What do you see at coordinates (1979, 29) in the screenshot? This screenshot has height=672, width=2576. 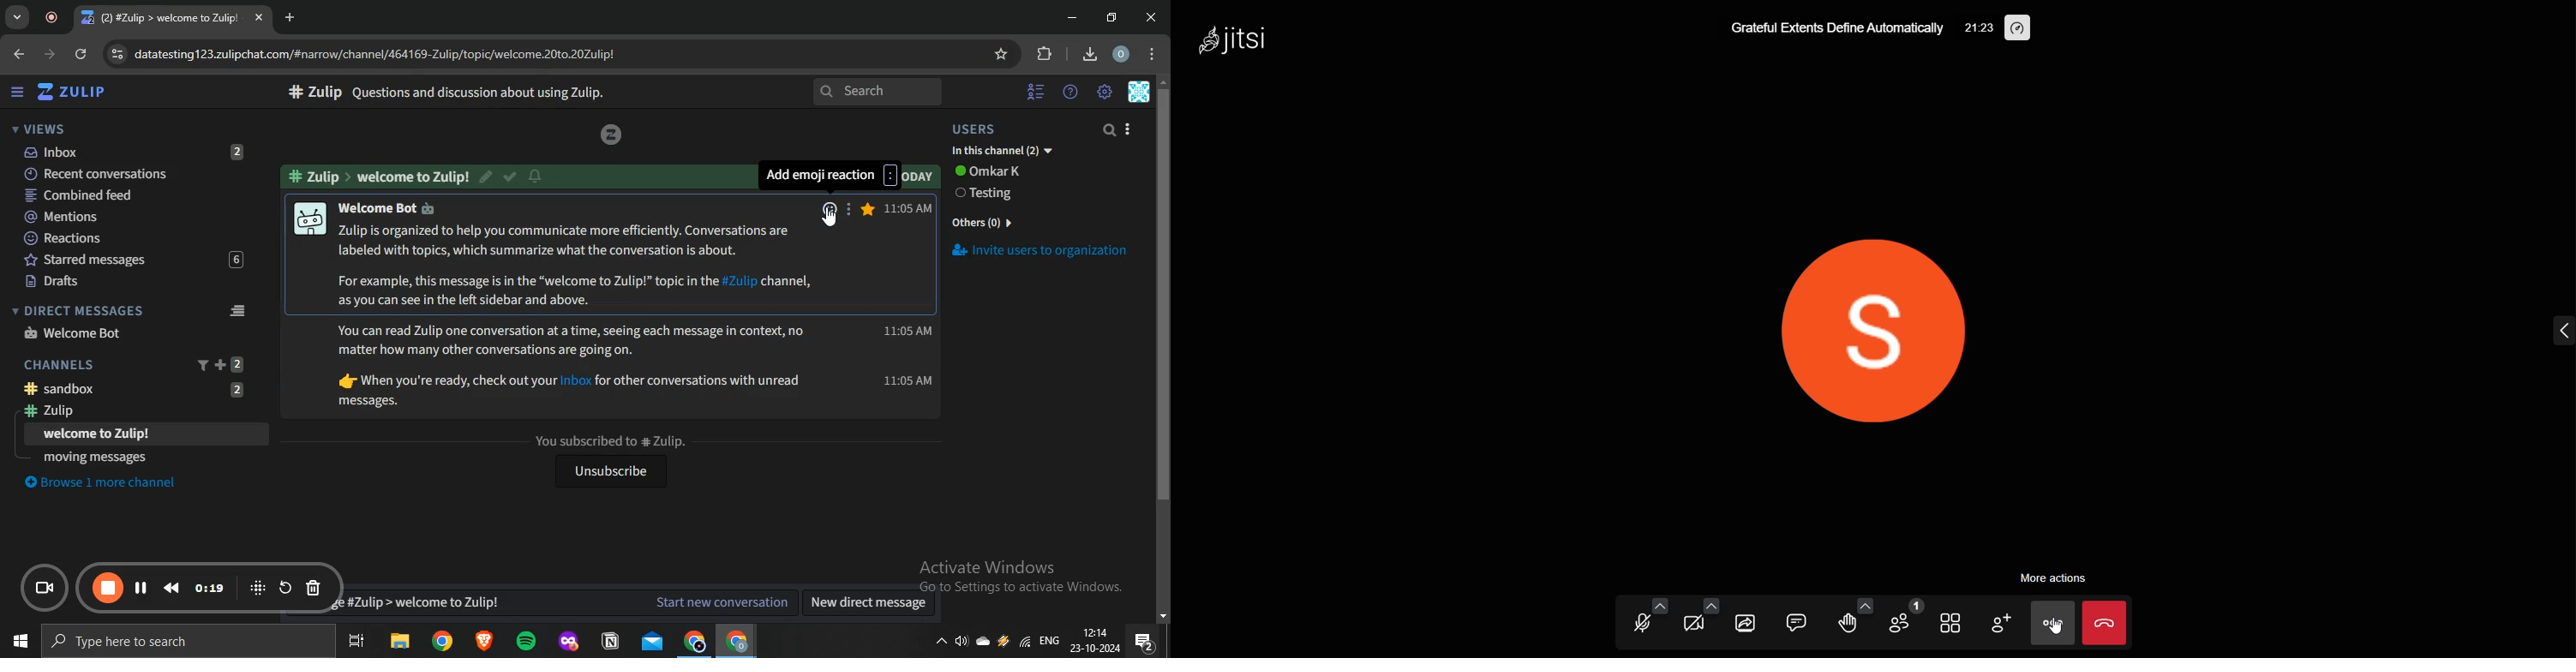 I see `time` at bounding box center [1979, 29].